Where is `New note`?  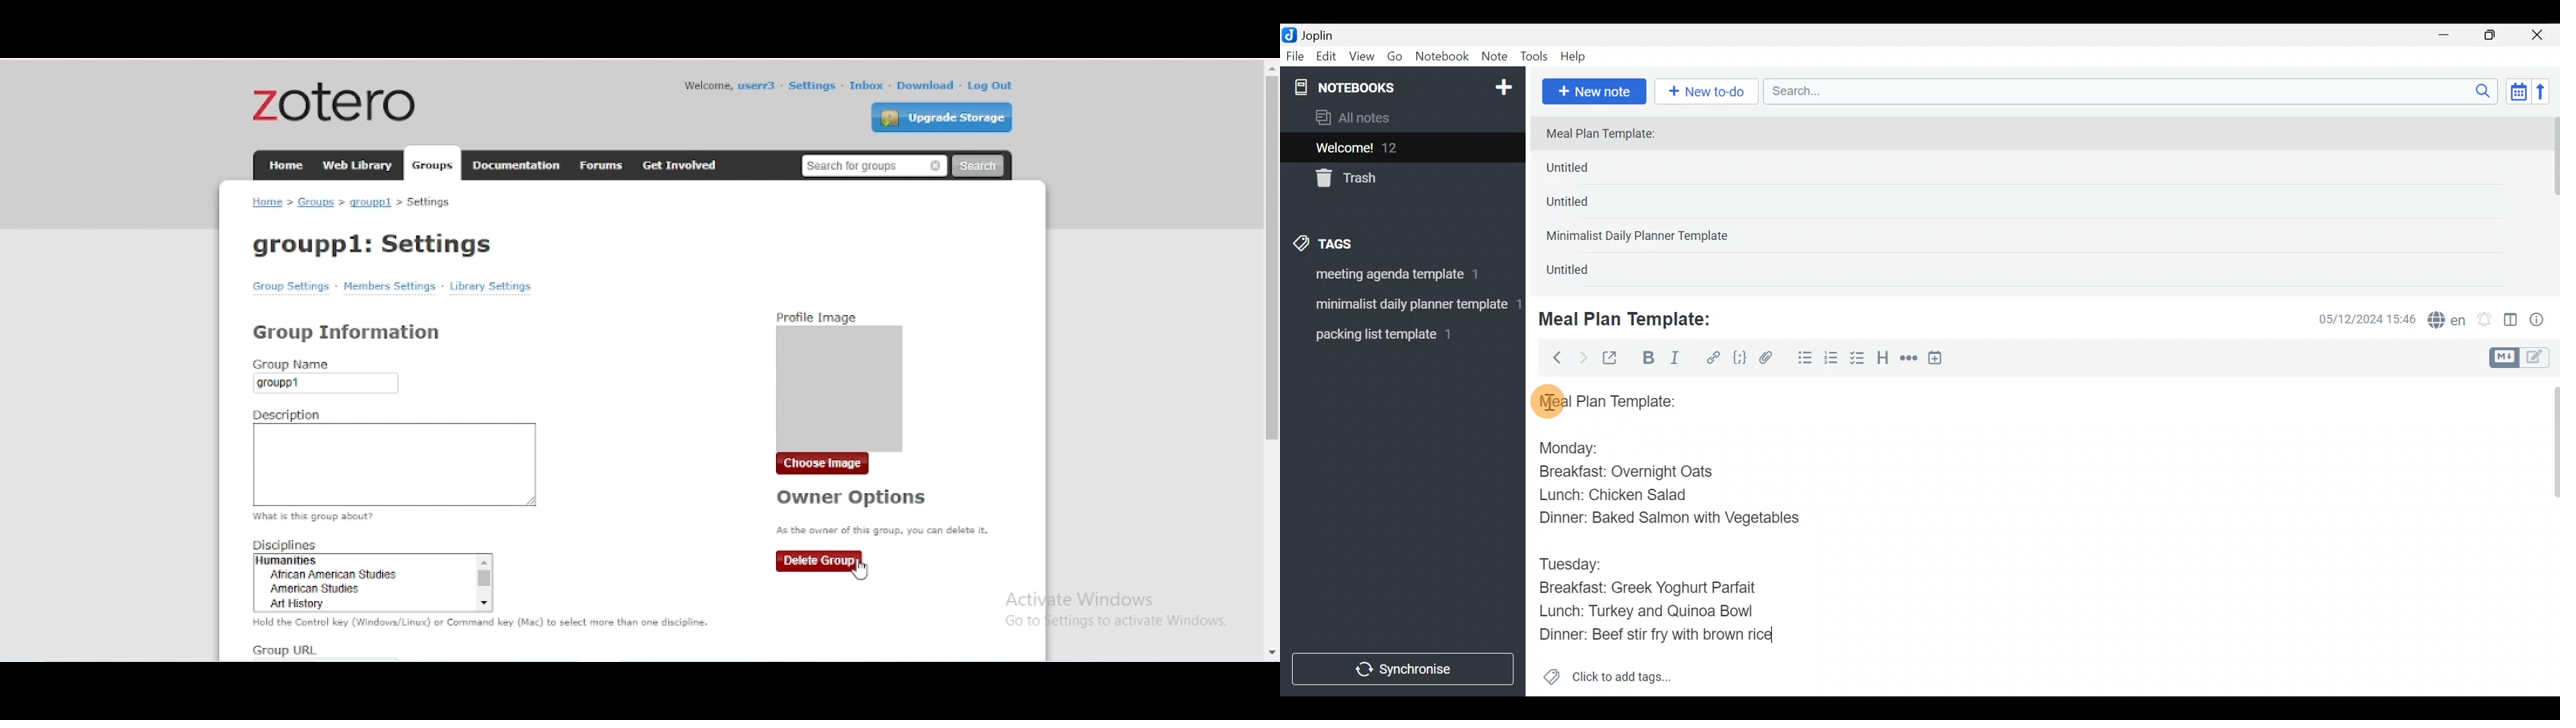 New note is located at coordinates (1593, 90).